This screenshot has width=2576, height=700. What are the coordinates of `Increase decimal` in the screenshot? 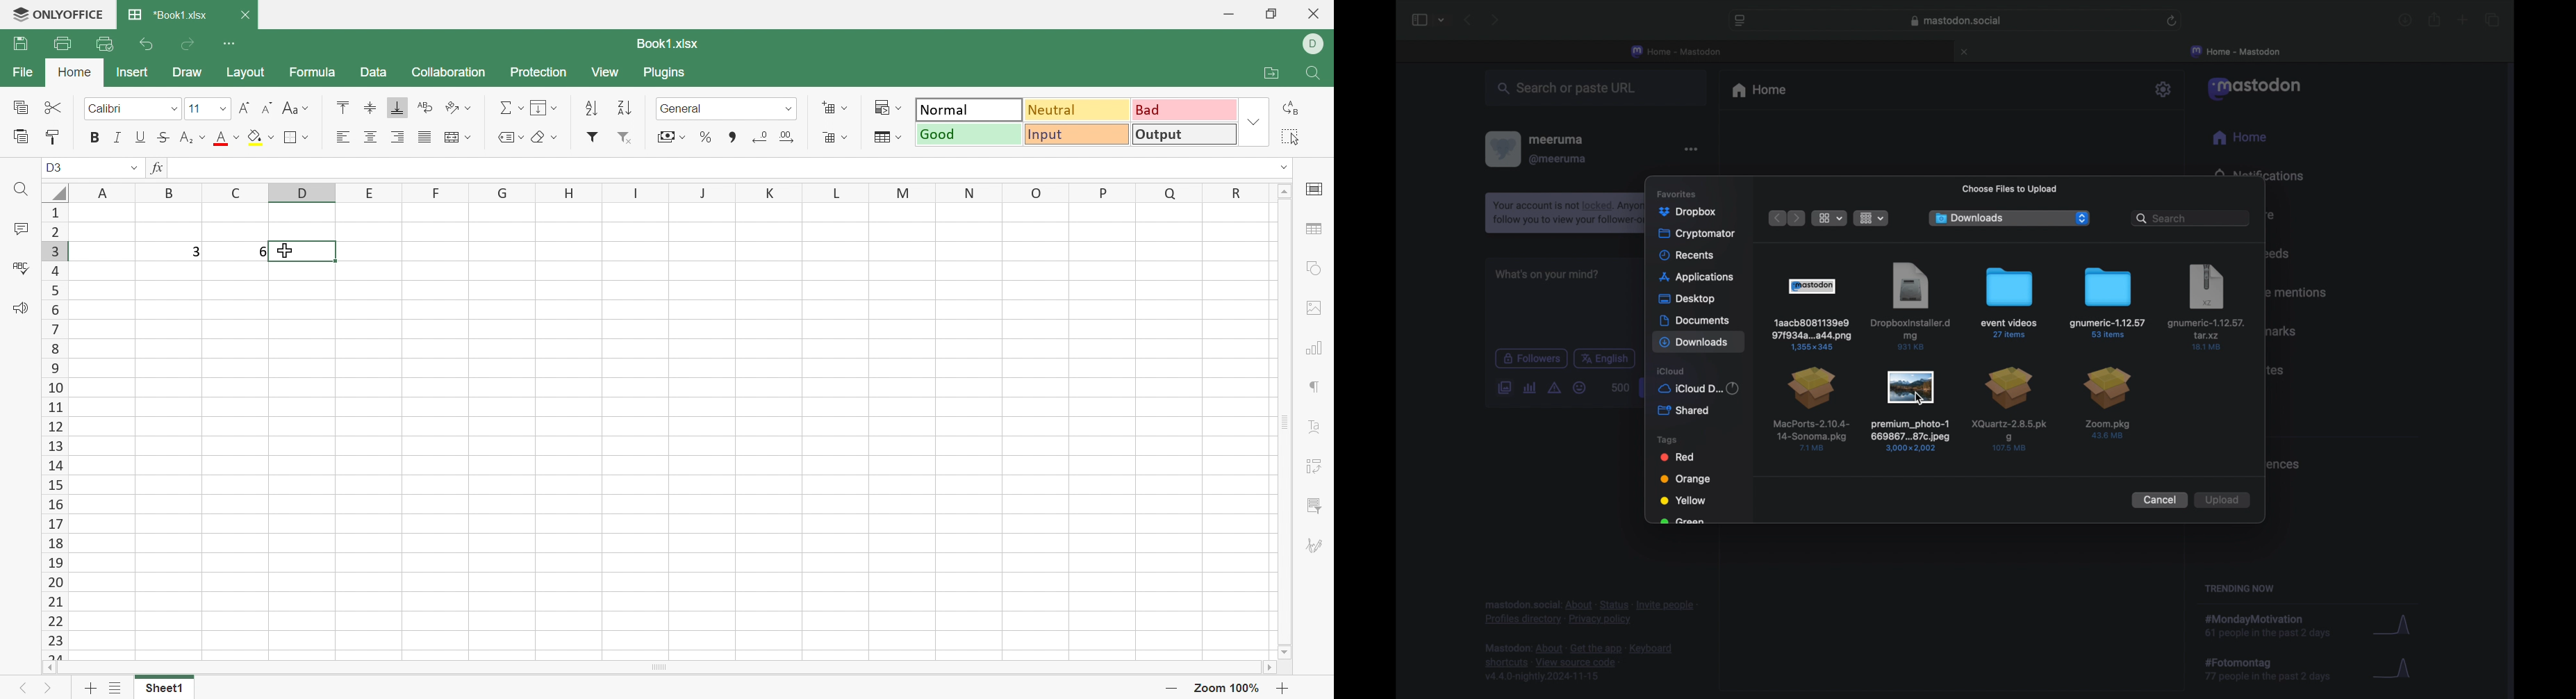 It's located at (787, 138).